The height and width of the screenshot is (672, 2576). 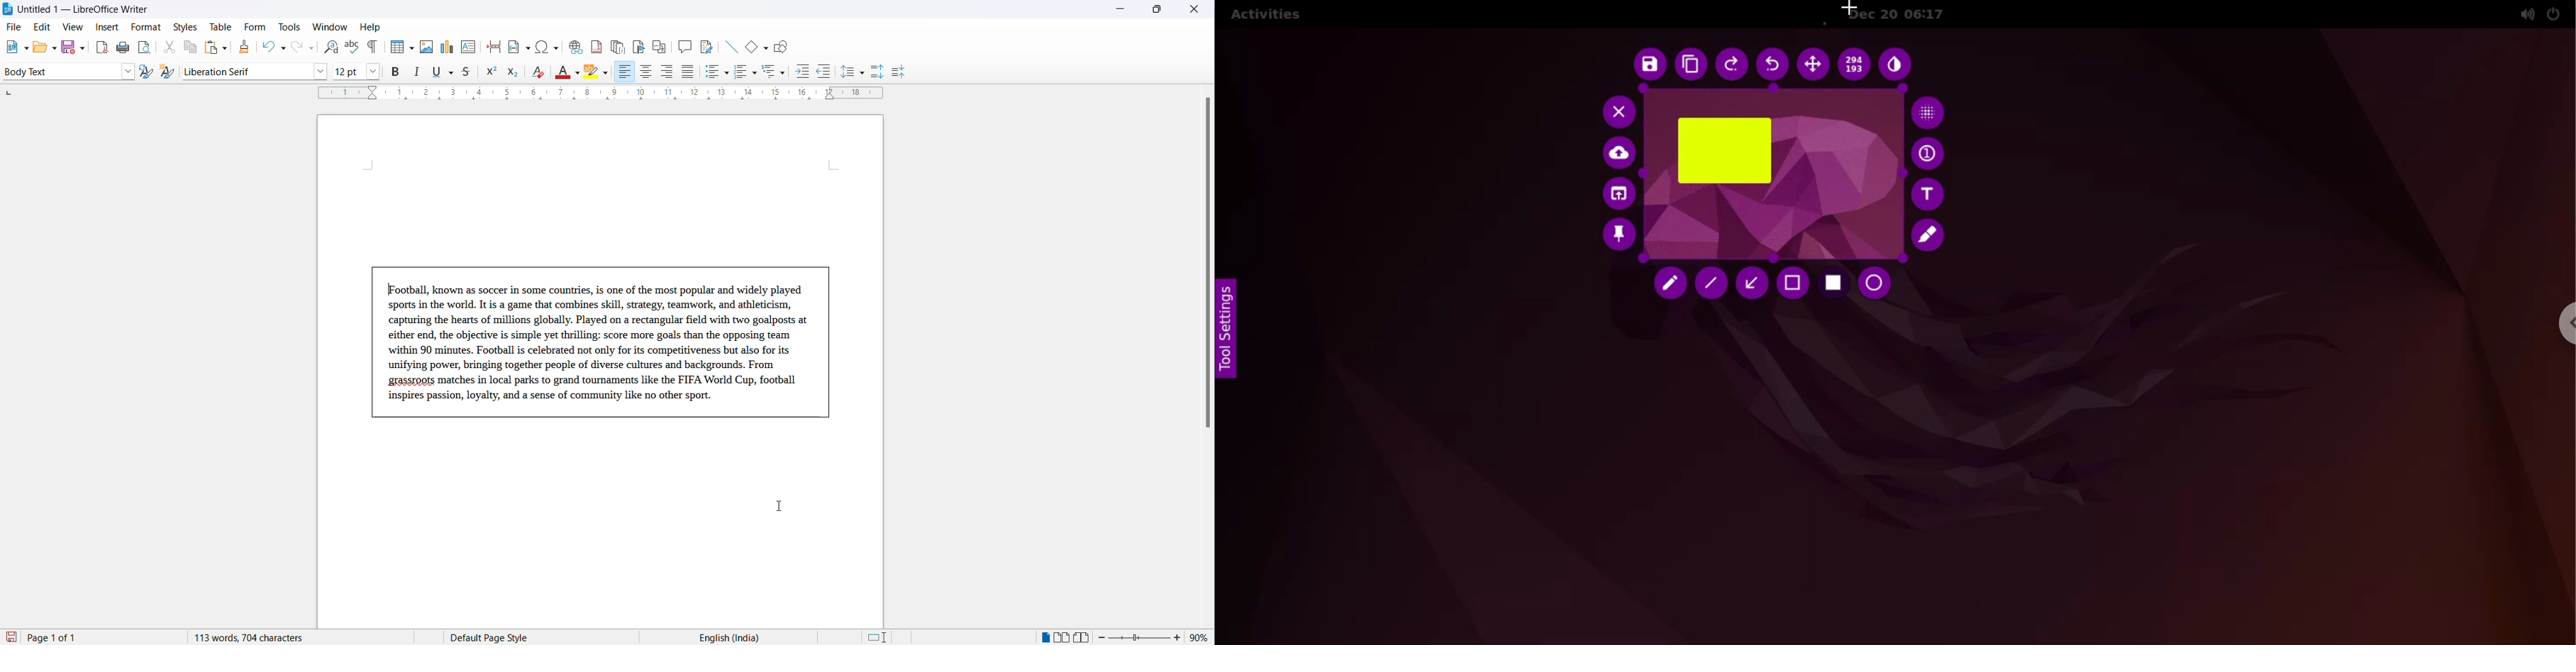 What do you see at coordinates (470, 46) in the screenshot?
I see `insert text` at bounding box center [470, 46].